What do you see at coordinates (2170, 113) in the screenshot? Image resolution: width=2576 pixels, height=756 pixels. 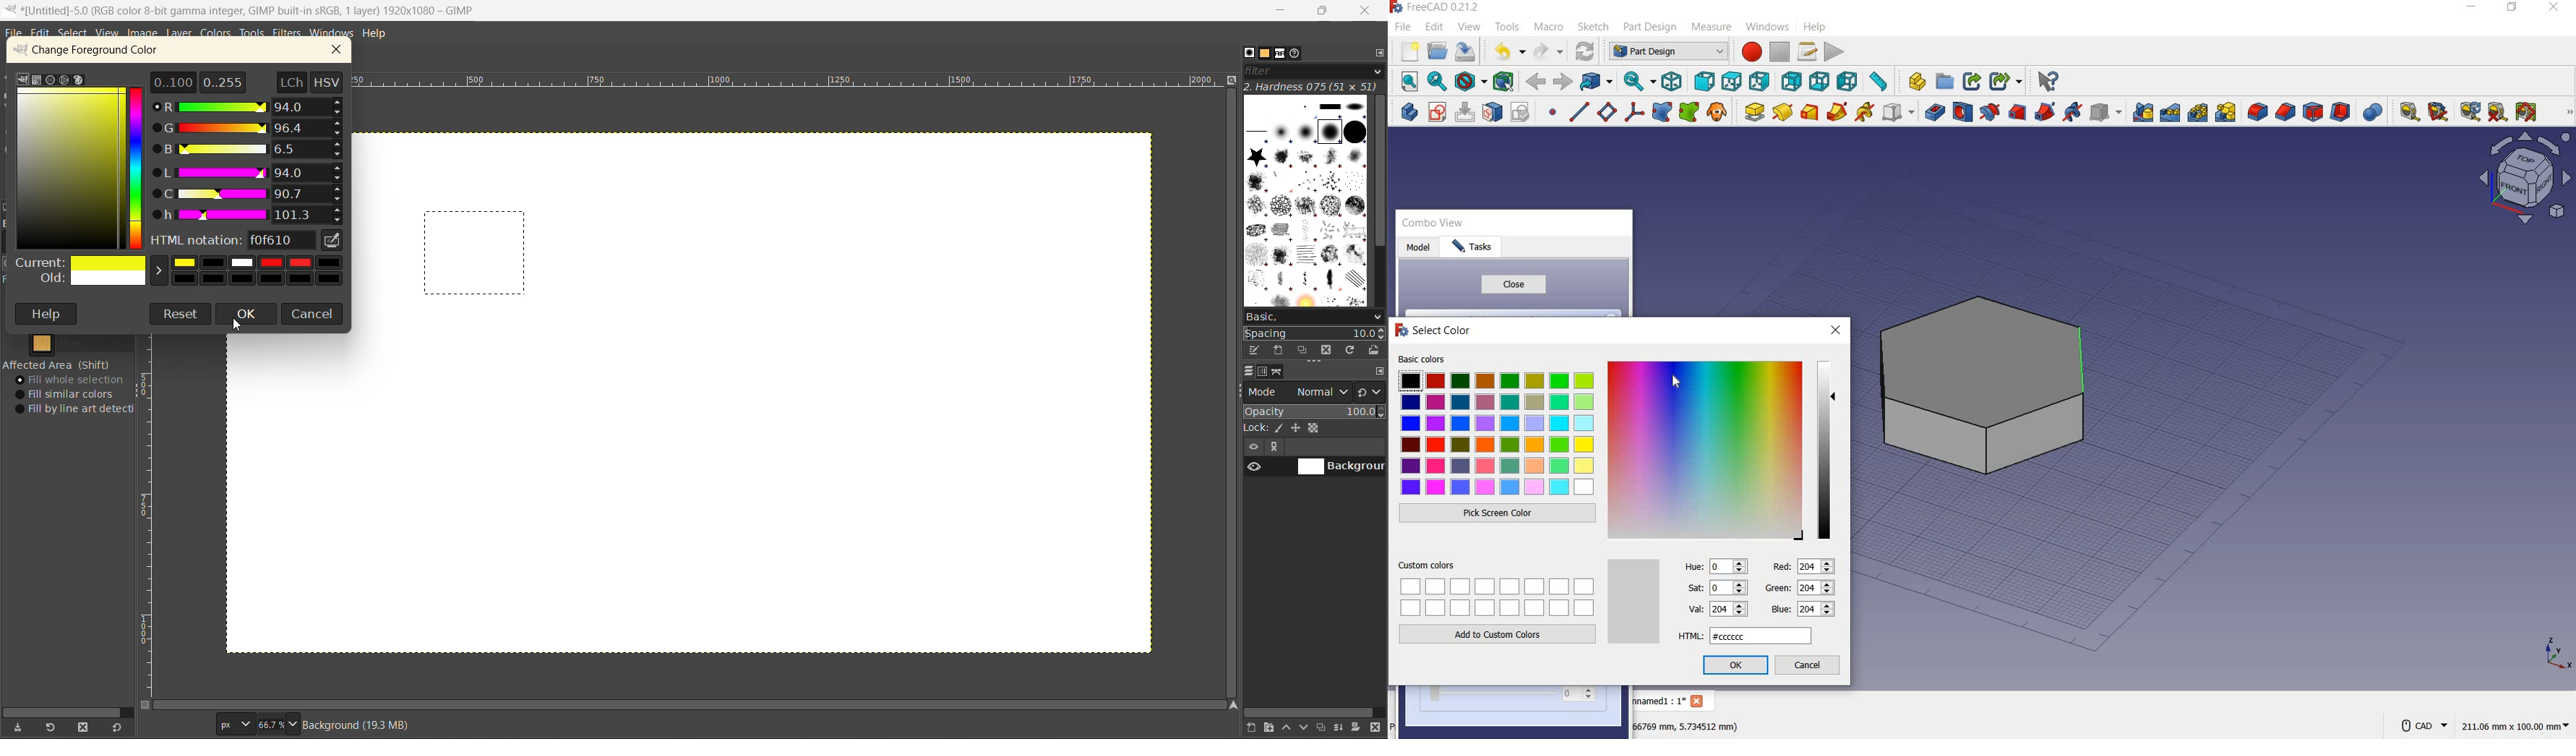 I see `linearpattern` at bounding box center [2170, 113].